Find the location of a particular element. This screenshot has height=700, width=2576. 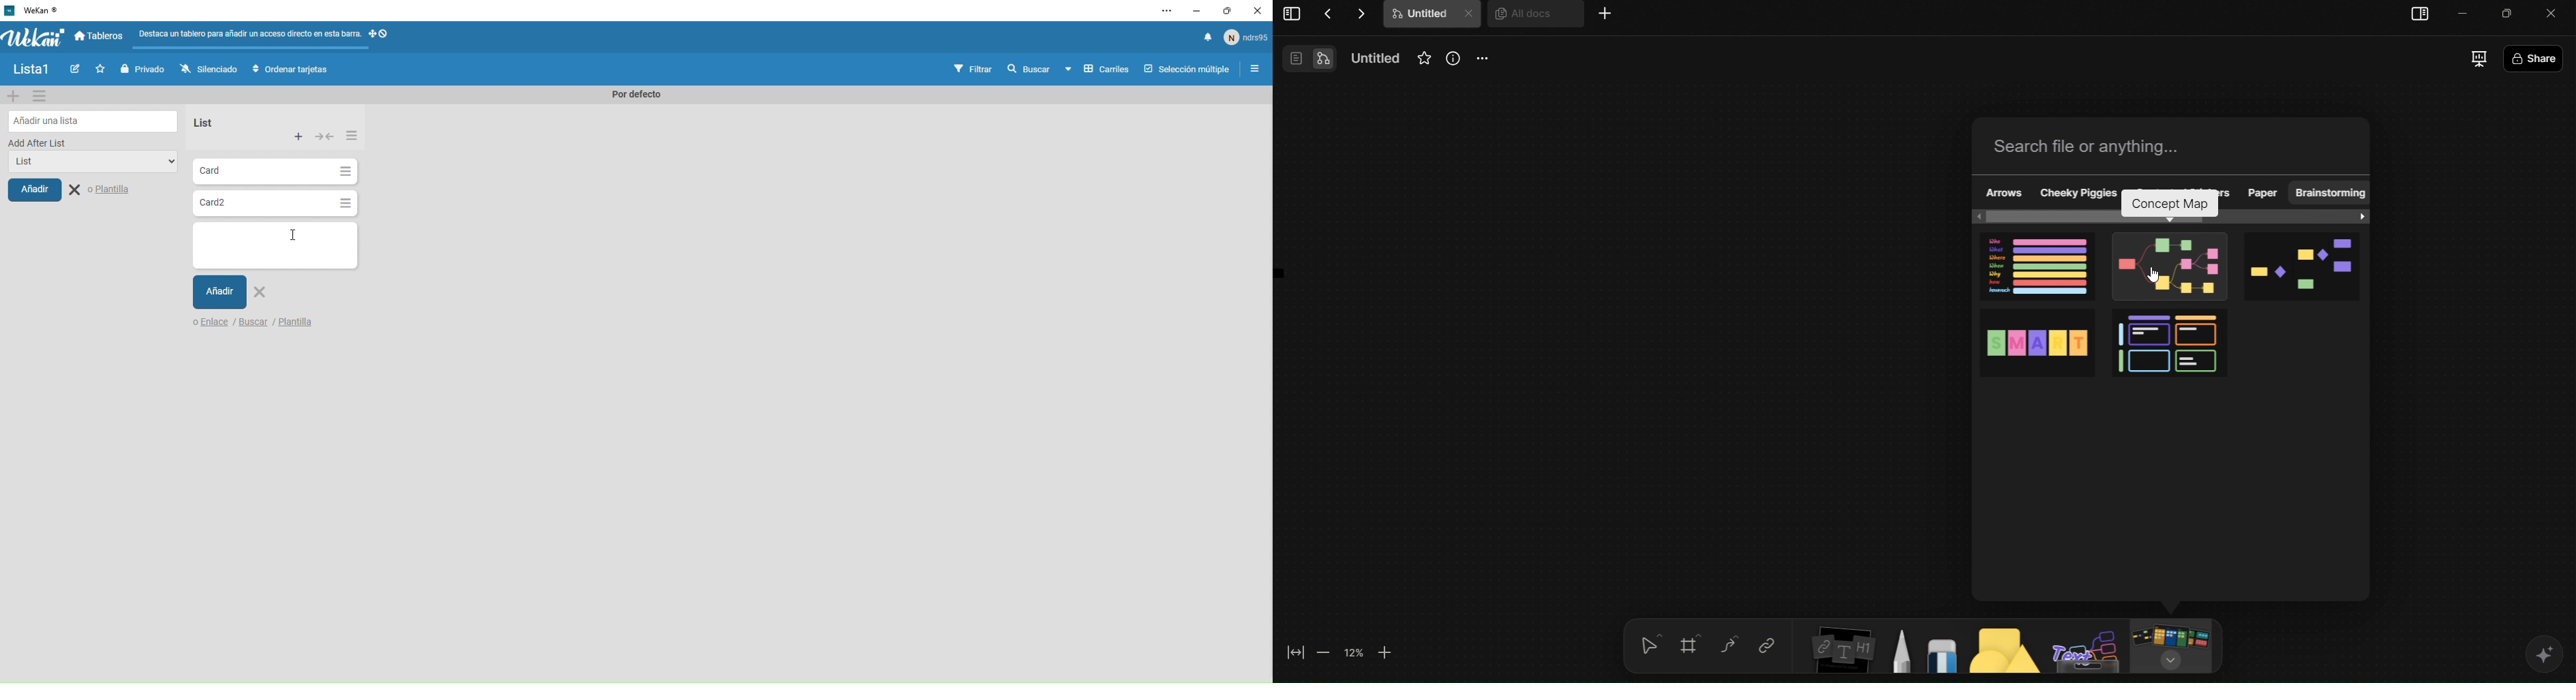

Actions is located at coordinates (382, 38).